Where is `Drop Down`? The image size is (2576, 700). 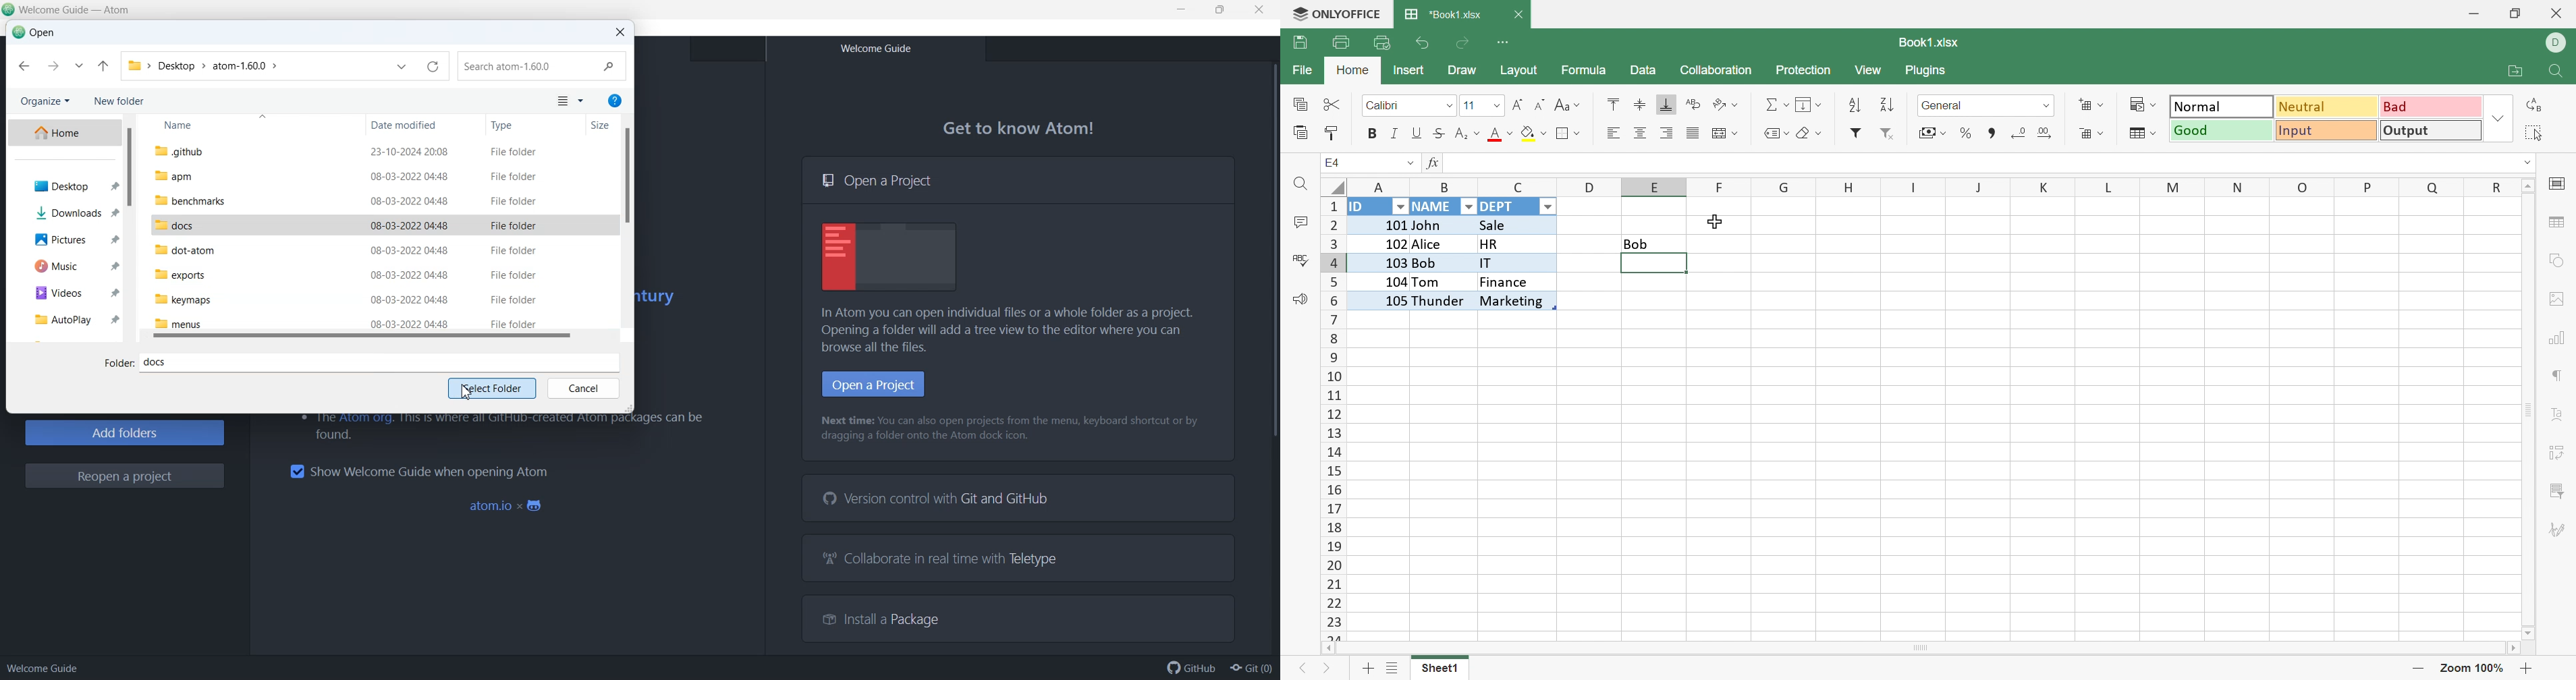 Drop Down is located at coordinates (1449, 103).